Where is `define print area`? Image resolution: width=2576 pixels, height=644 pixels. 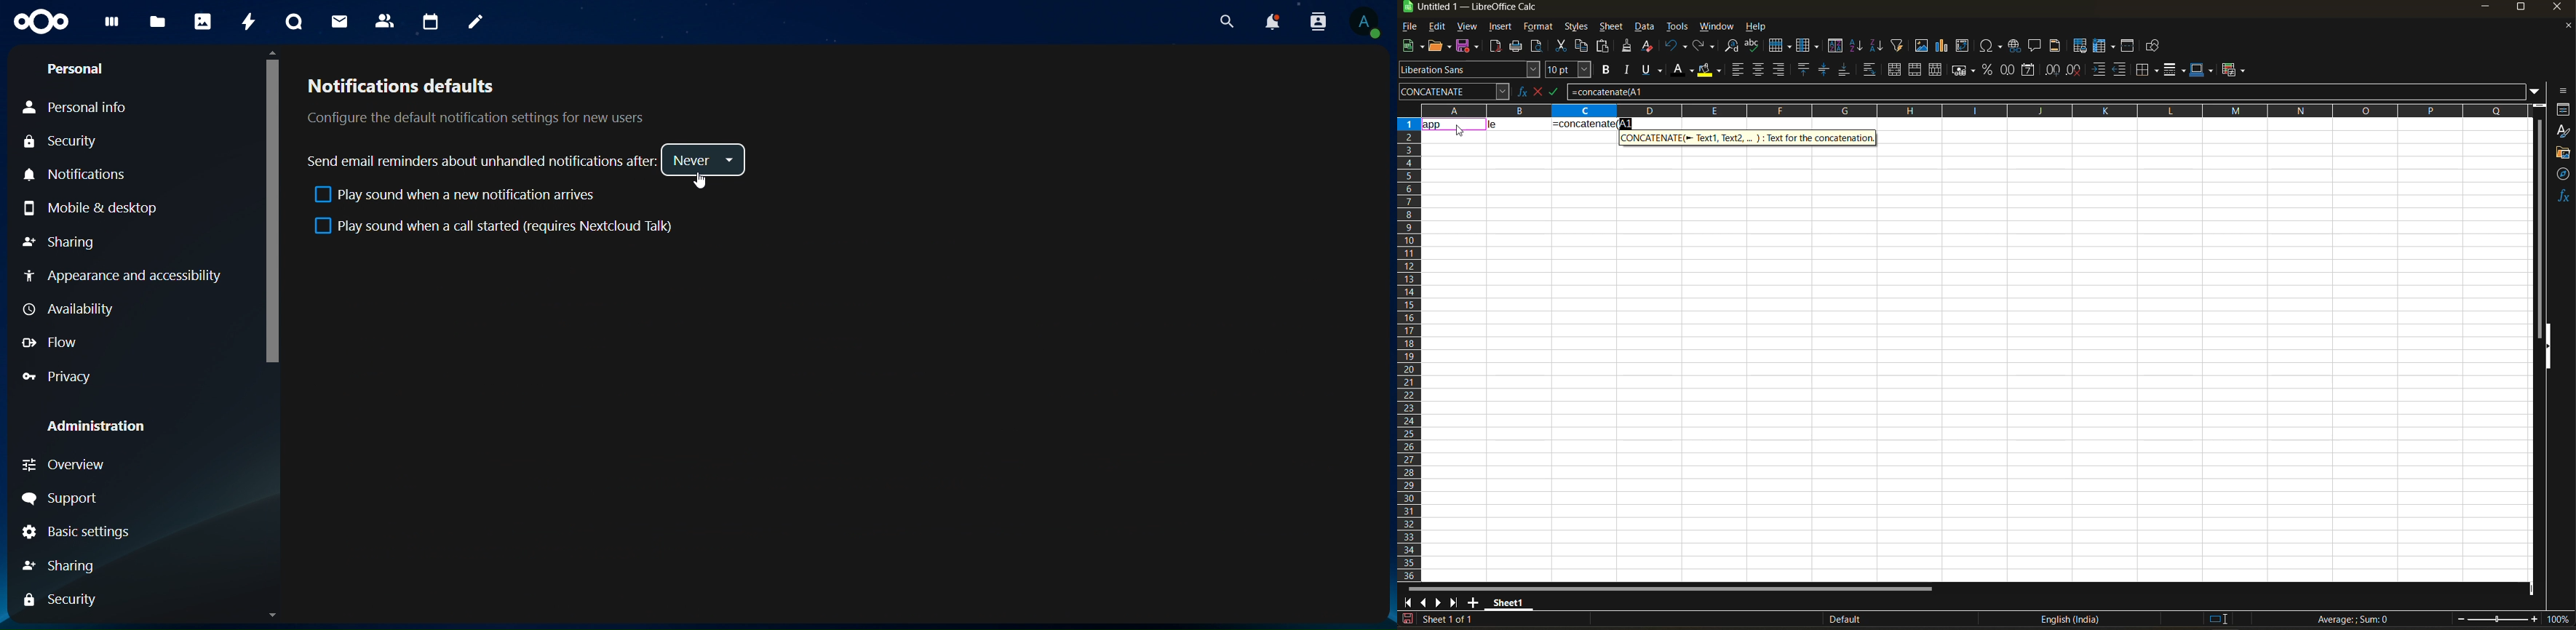
define print area is located at coordinates (2080, 46).